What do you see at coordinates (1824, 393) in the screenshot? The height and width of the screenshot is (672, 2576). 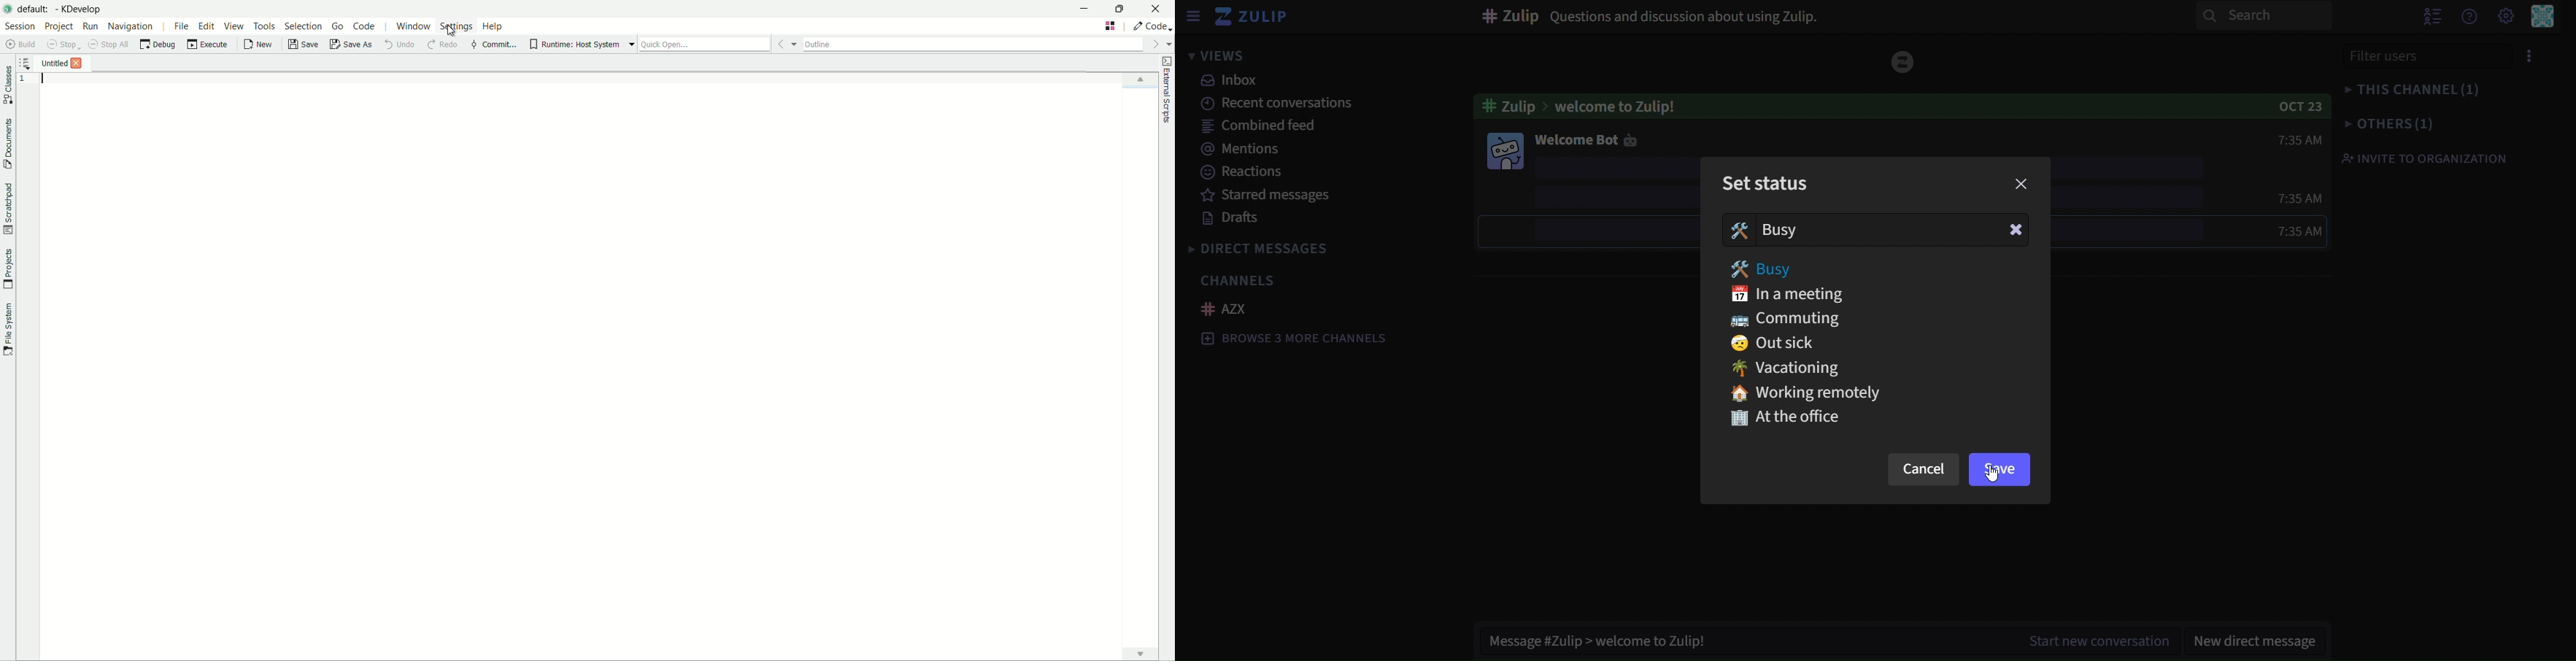 I see `working remotely` at bounding box center [1824, 393].